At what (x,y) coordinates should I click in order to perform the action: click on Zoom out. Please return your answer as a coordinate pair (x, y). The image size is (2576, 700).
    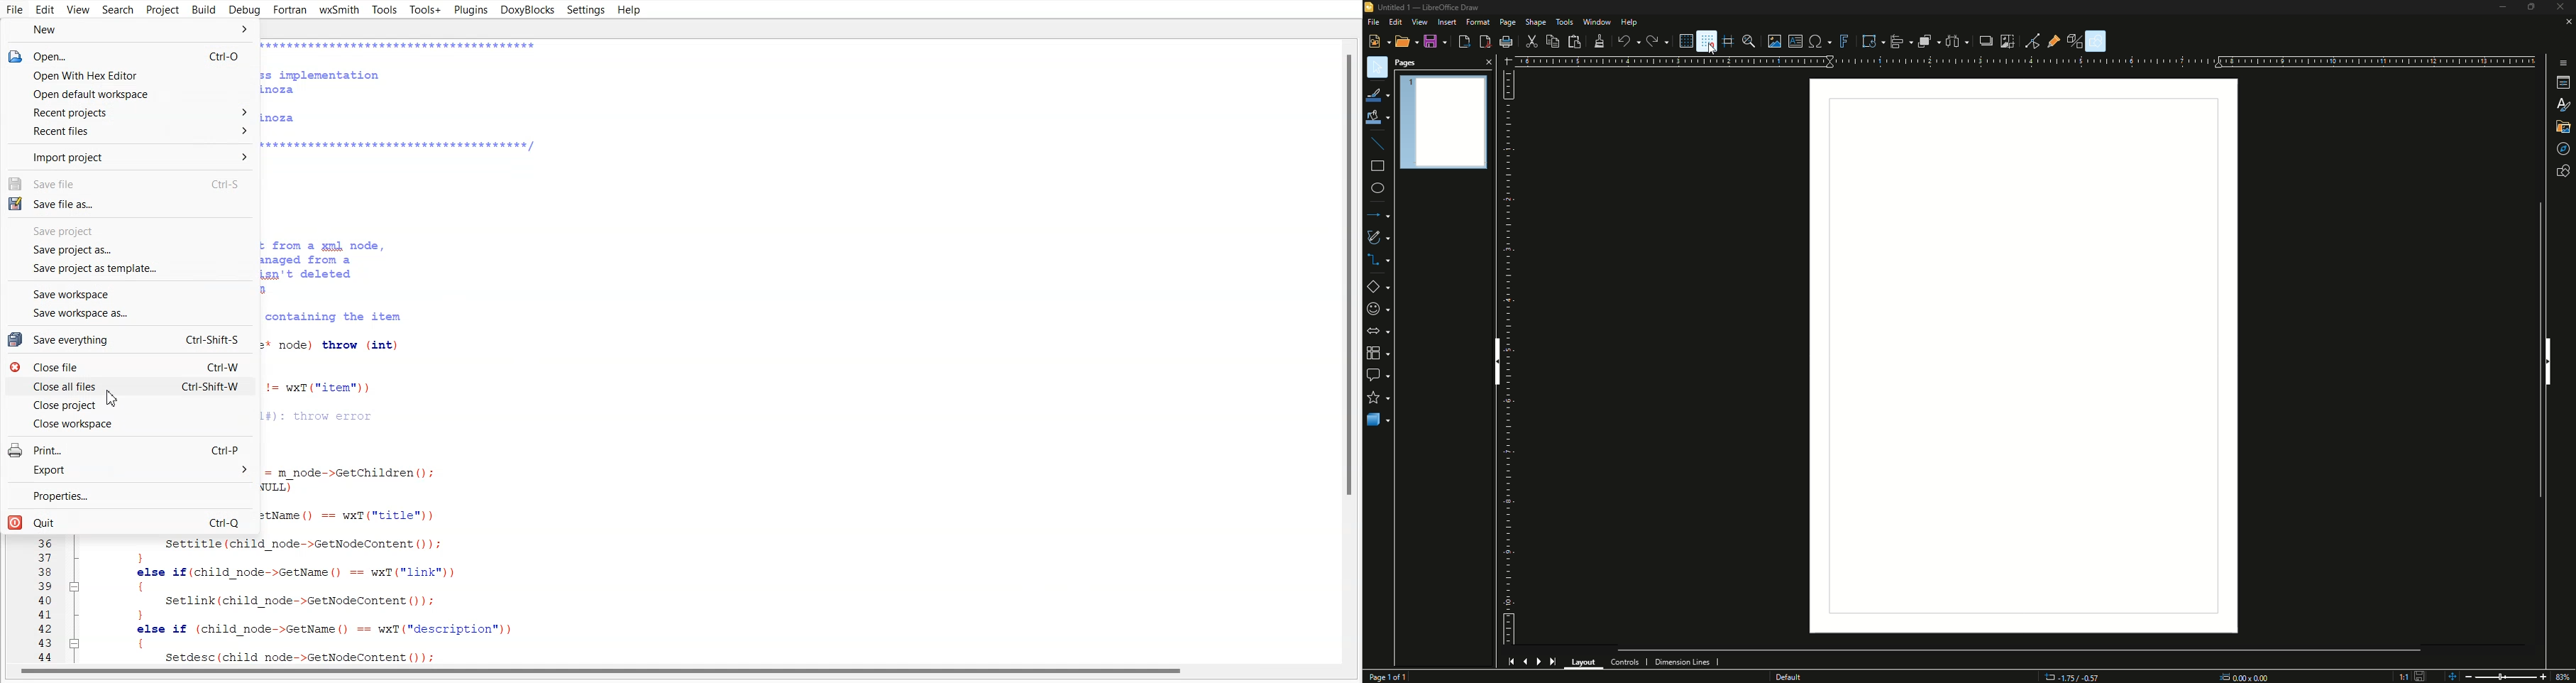
    Looking at the image, I should click on (2468, 674).